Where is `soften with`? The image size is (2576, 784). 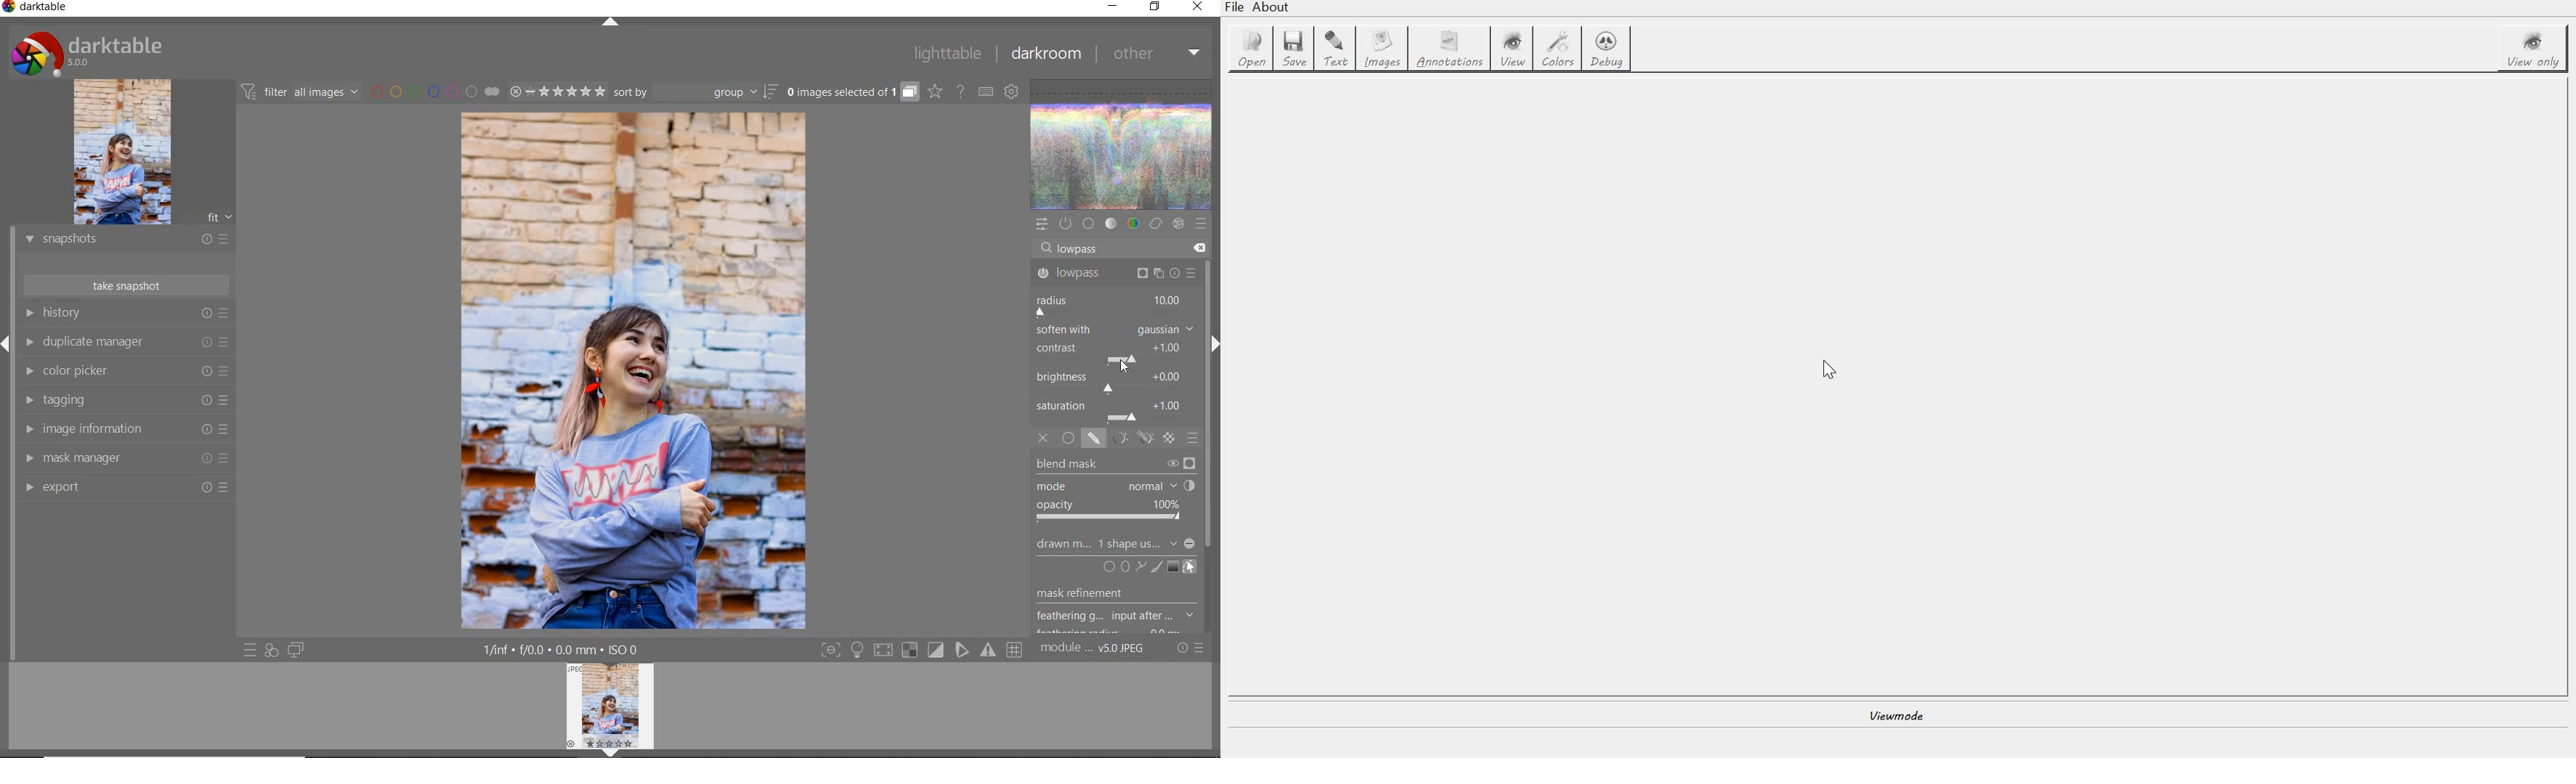
soften with is located at coordinates (1115, 329).